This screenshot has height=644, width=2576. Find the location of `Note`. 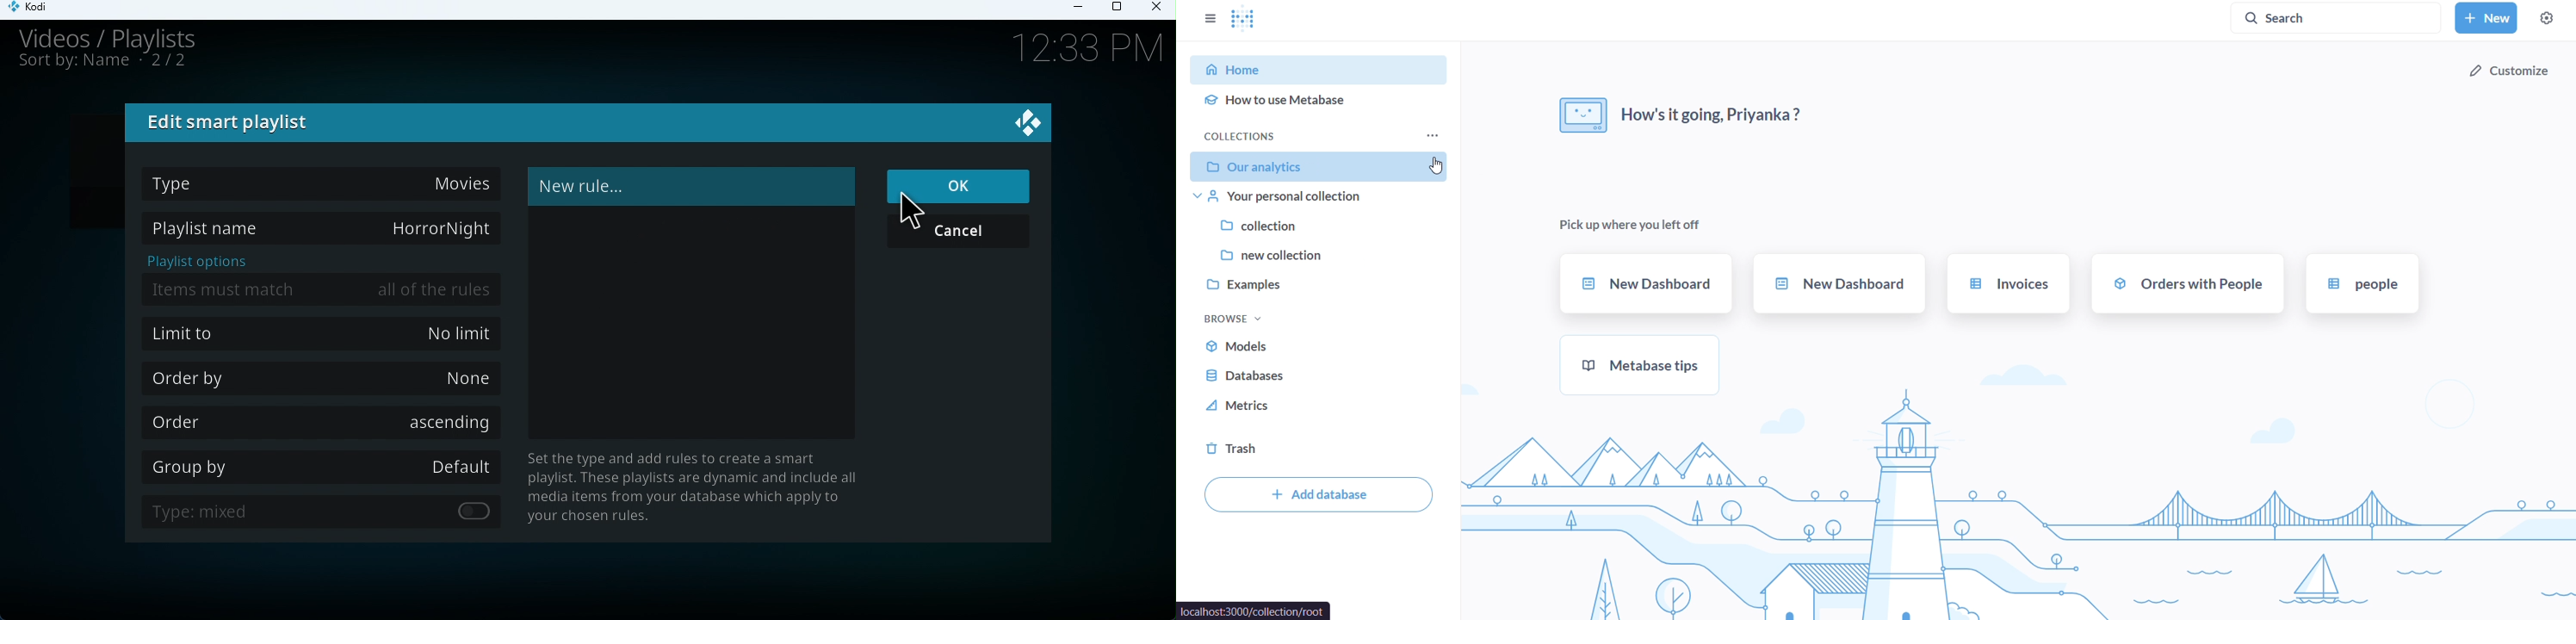

Note is located at coordinates (701, 488).